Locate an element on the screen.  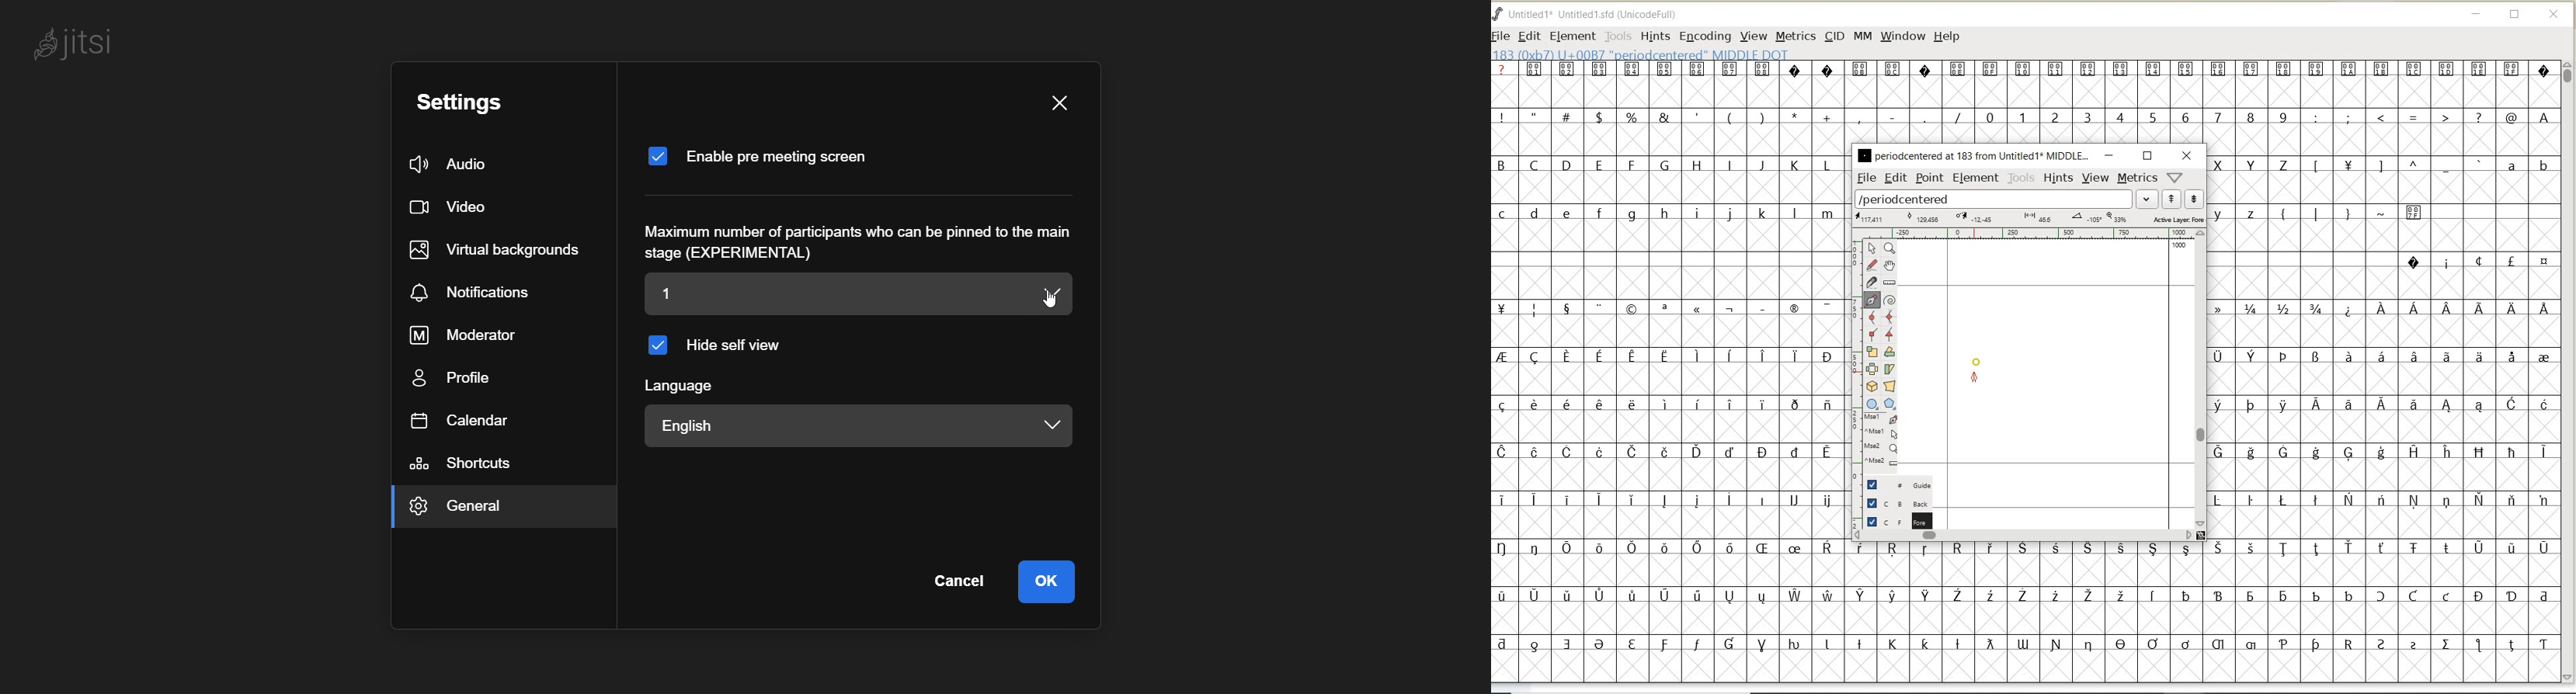
close is located at coordinates (2187, 156).